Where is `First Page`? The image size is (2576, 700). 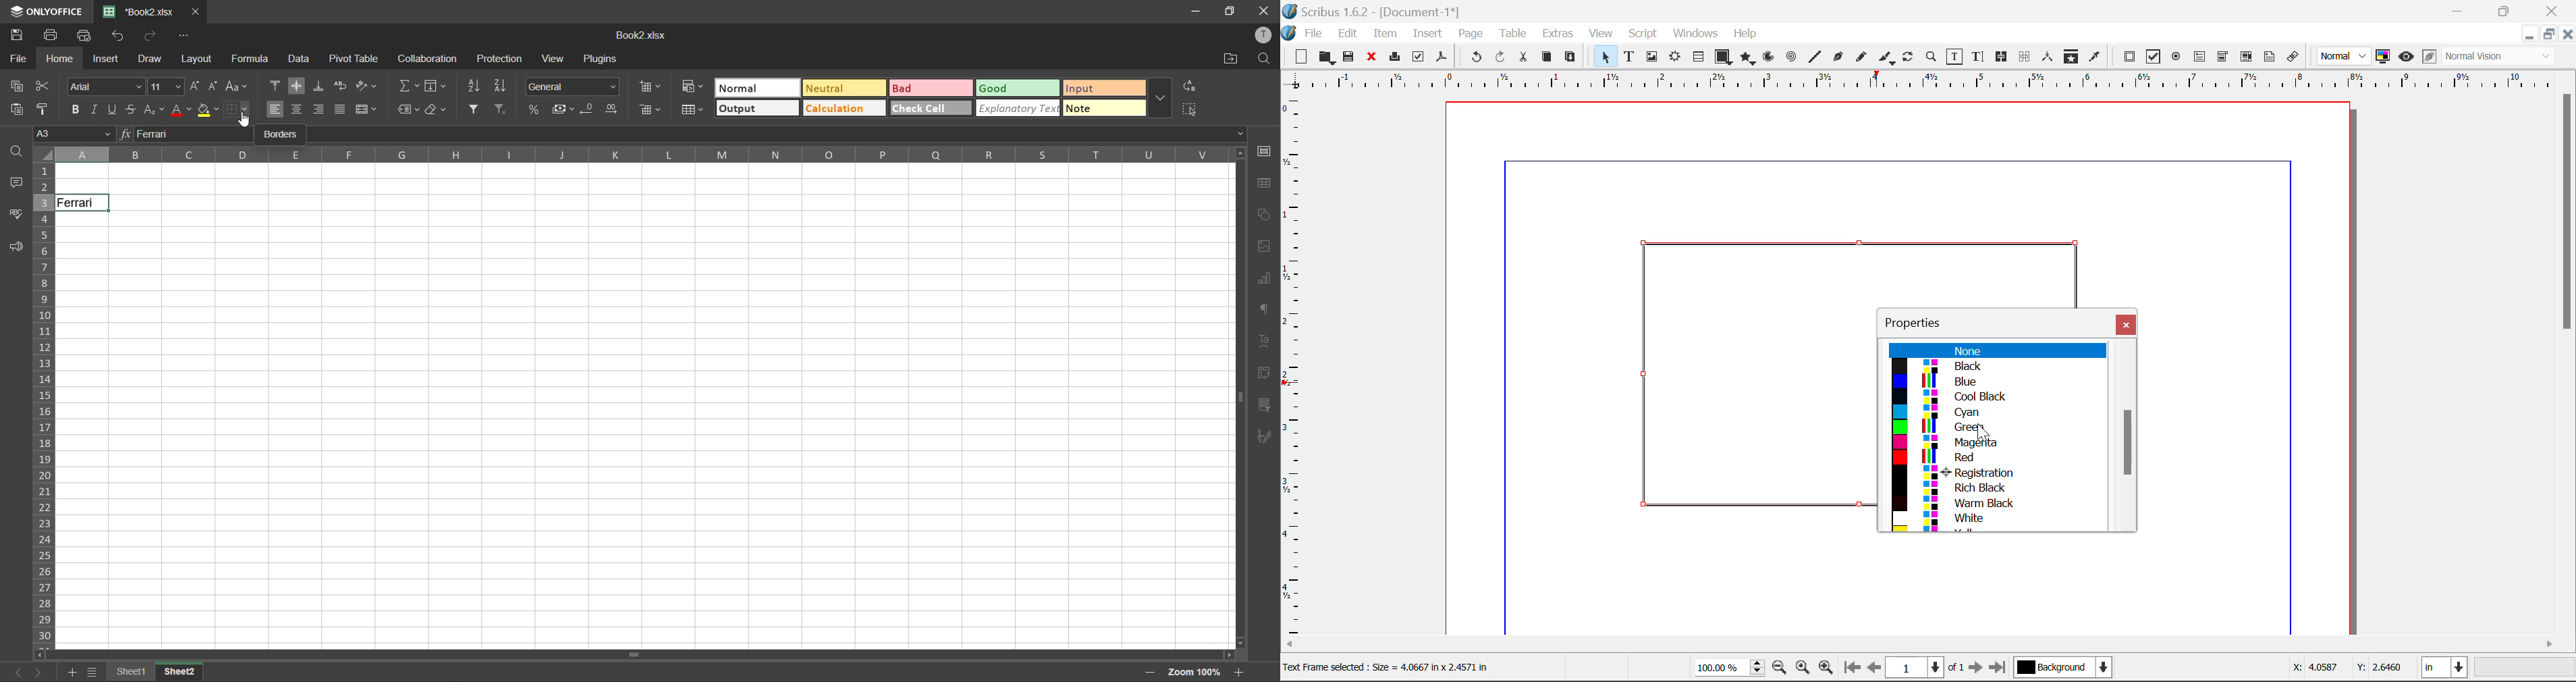
First Page is located at coordinates (1852, 669).